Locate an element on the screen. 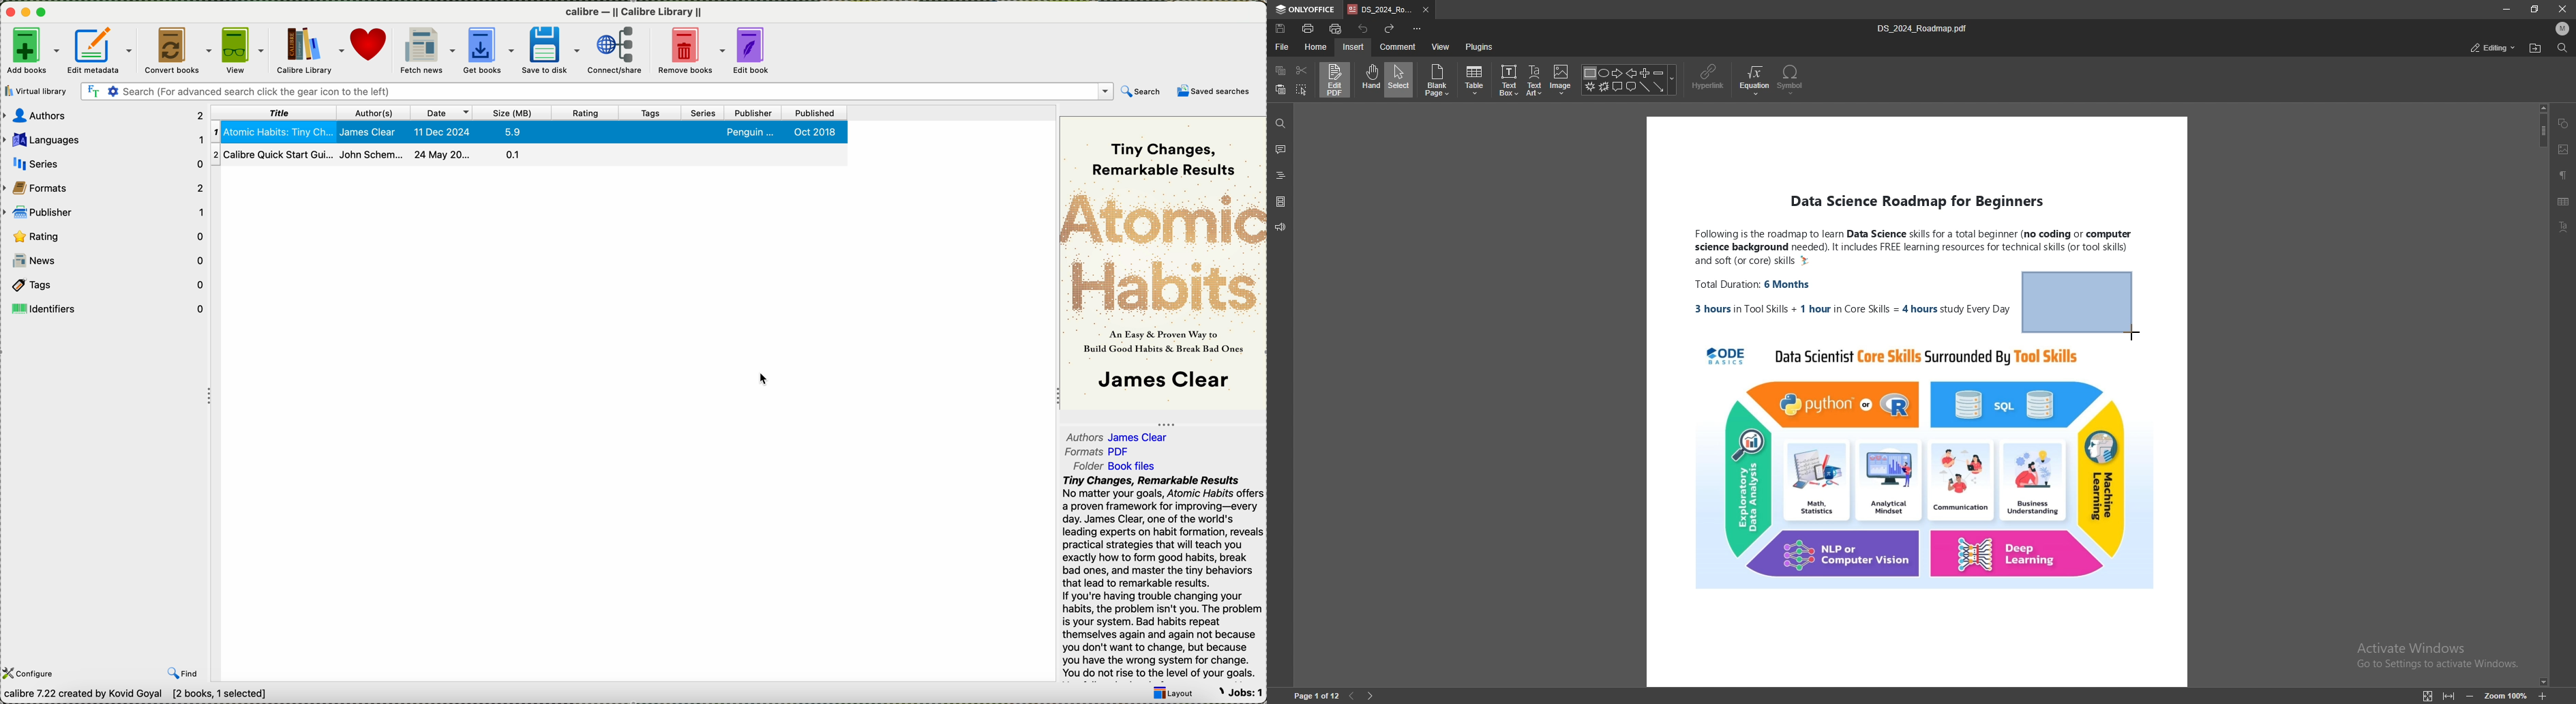  identifiers is located at coordinates (104, 308).